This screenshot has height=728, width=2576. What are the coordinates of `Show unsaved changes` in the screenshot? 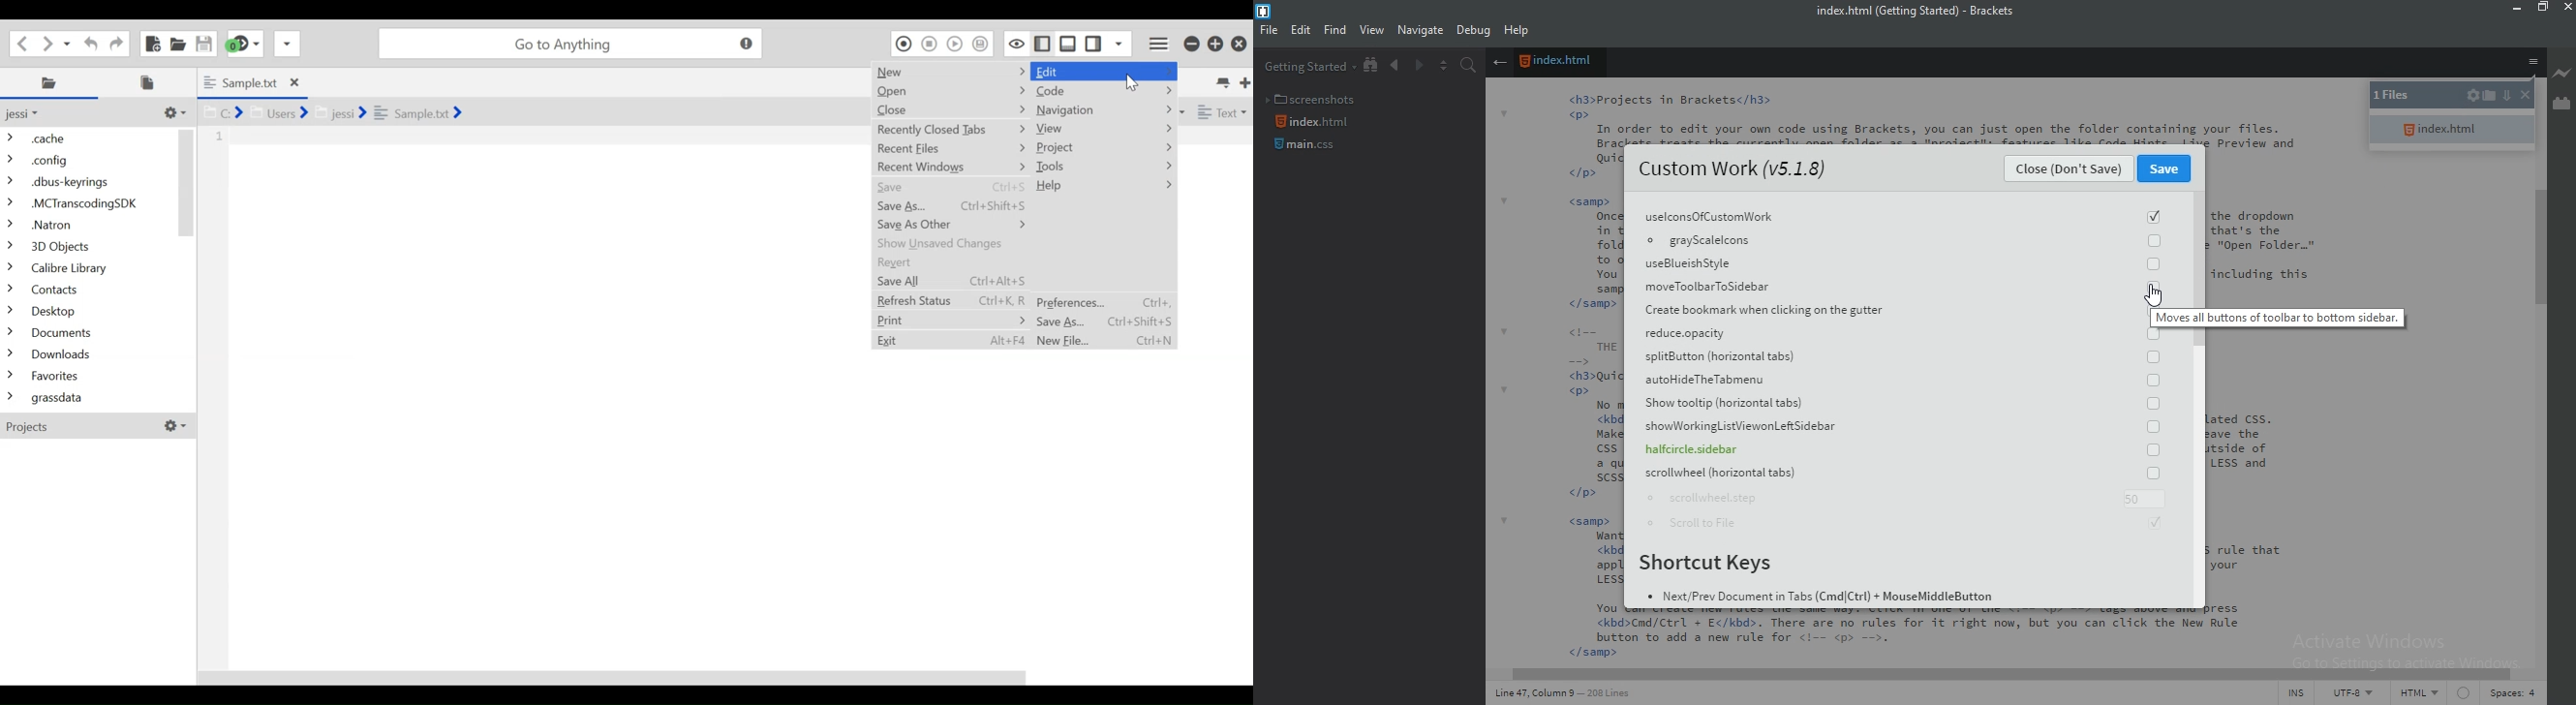 It's located at (950, 243).